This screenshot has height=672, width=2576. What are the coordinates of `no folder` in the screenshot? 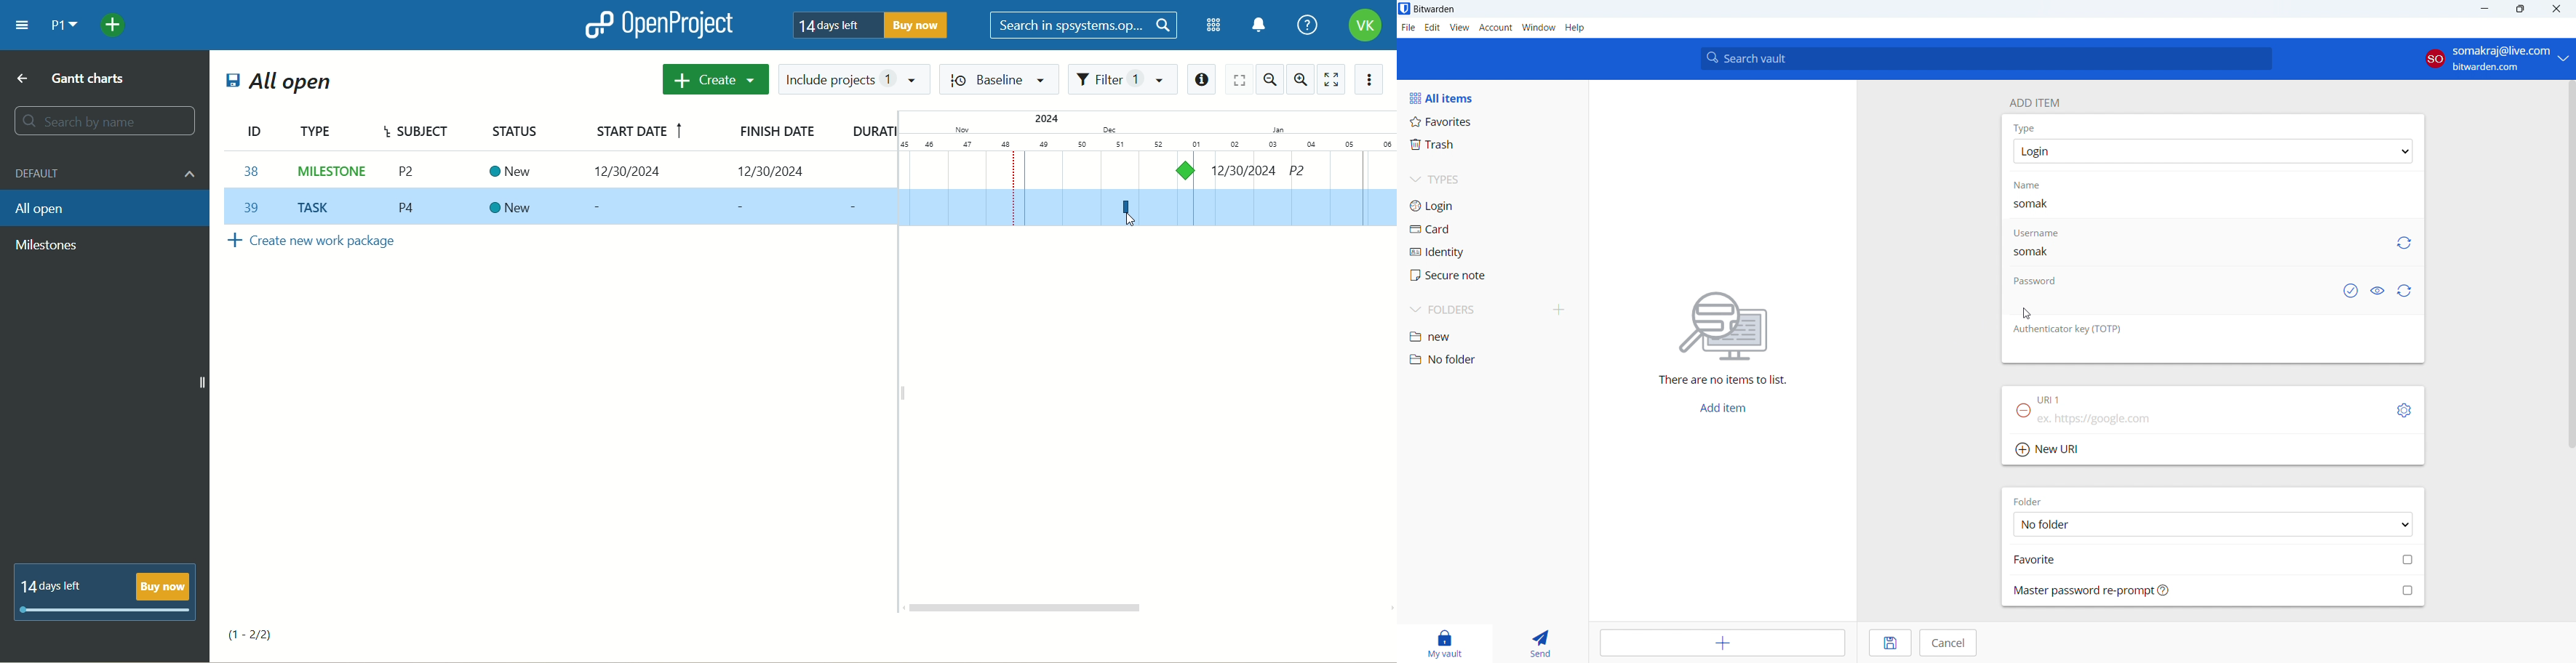 It's located at (1491, 359).